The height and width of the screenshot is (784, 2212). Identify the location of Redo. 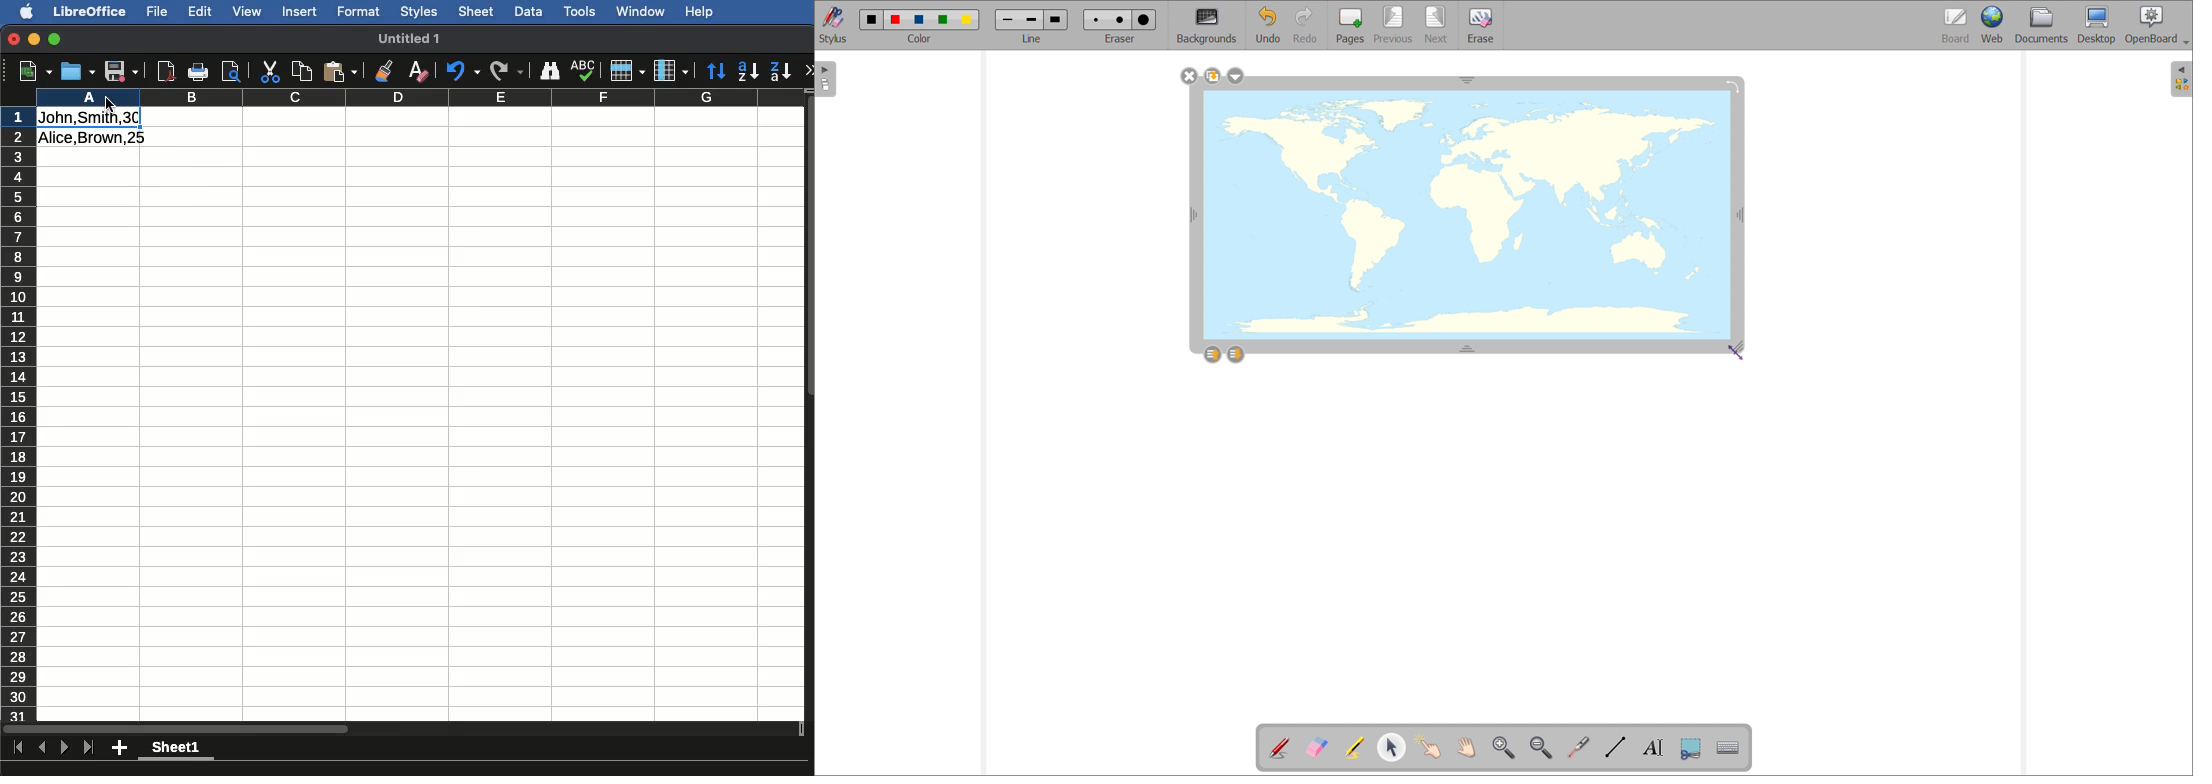
(510, 68).